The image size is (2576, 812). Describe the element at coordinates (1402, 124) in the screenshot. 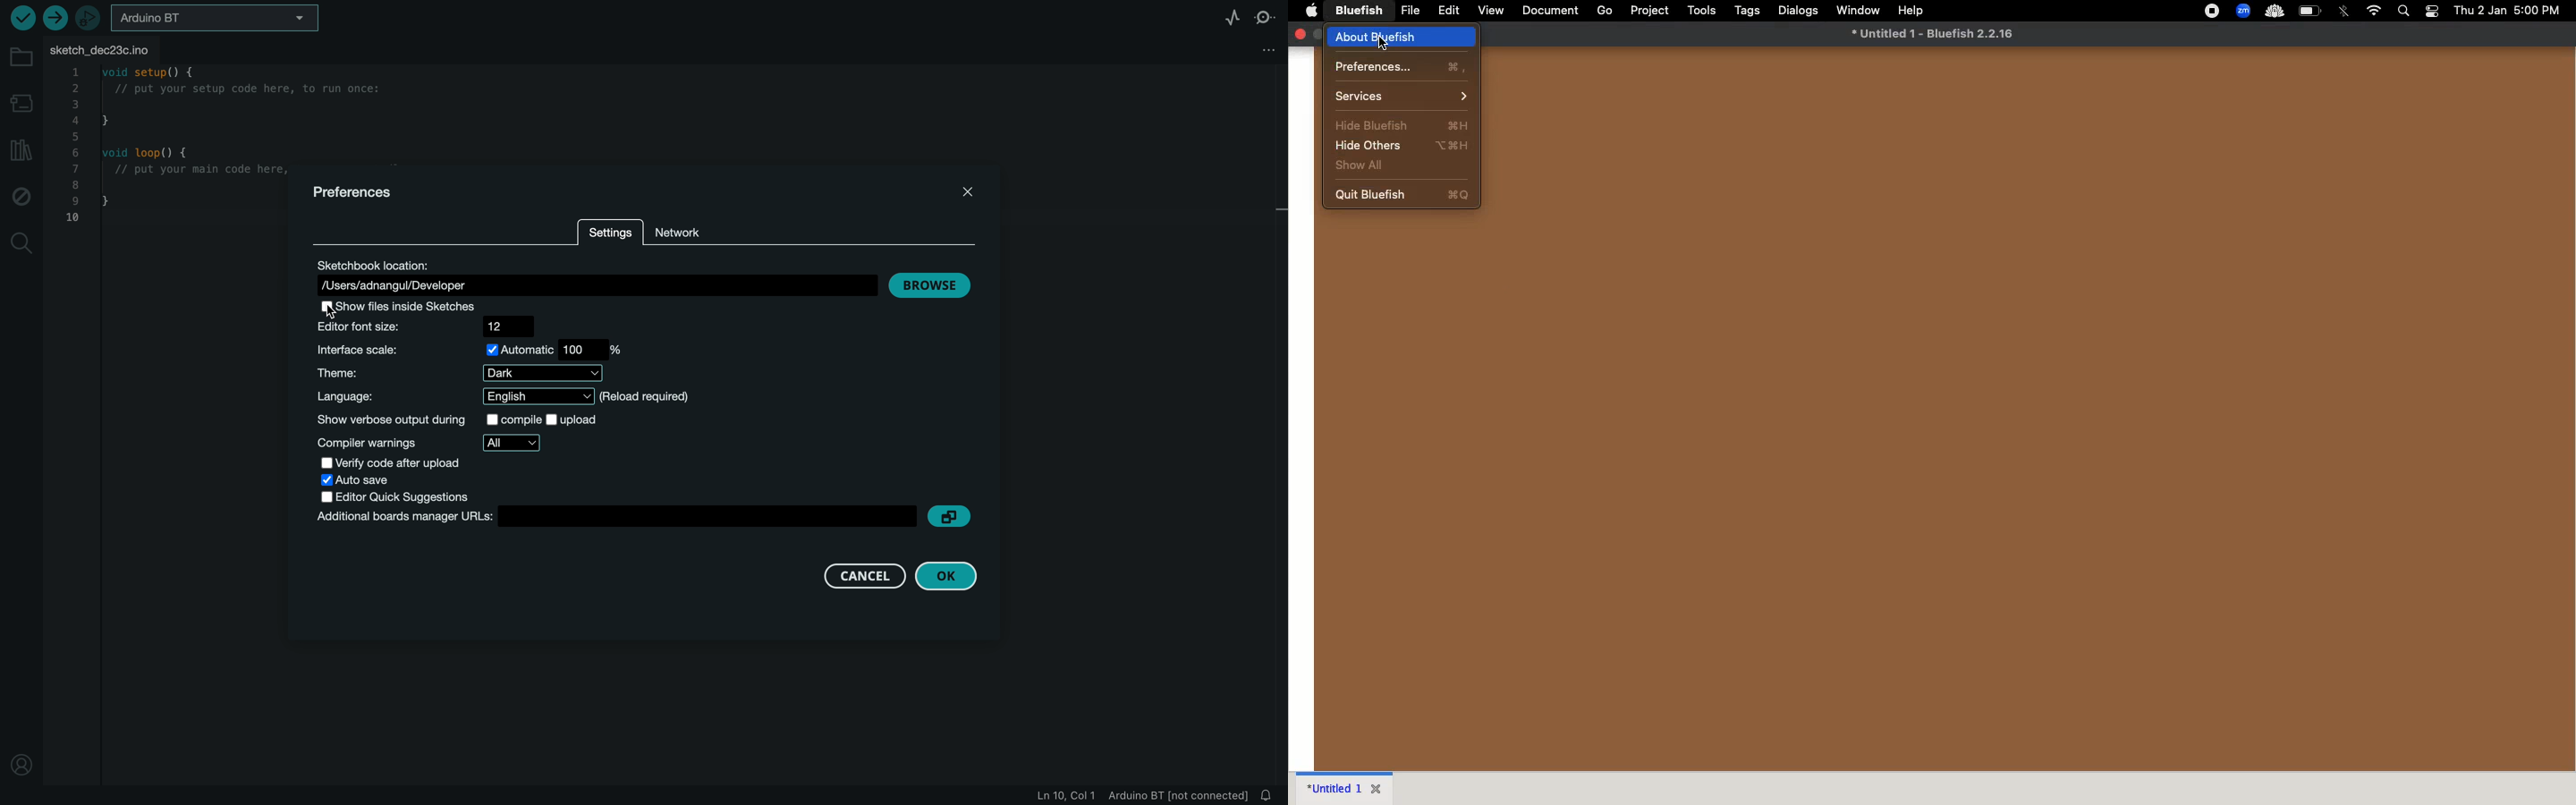

I see `hide bluefish` at that location.